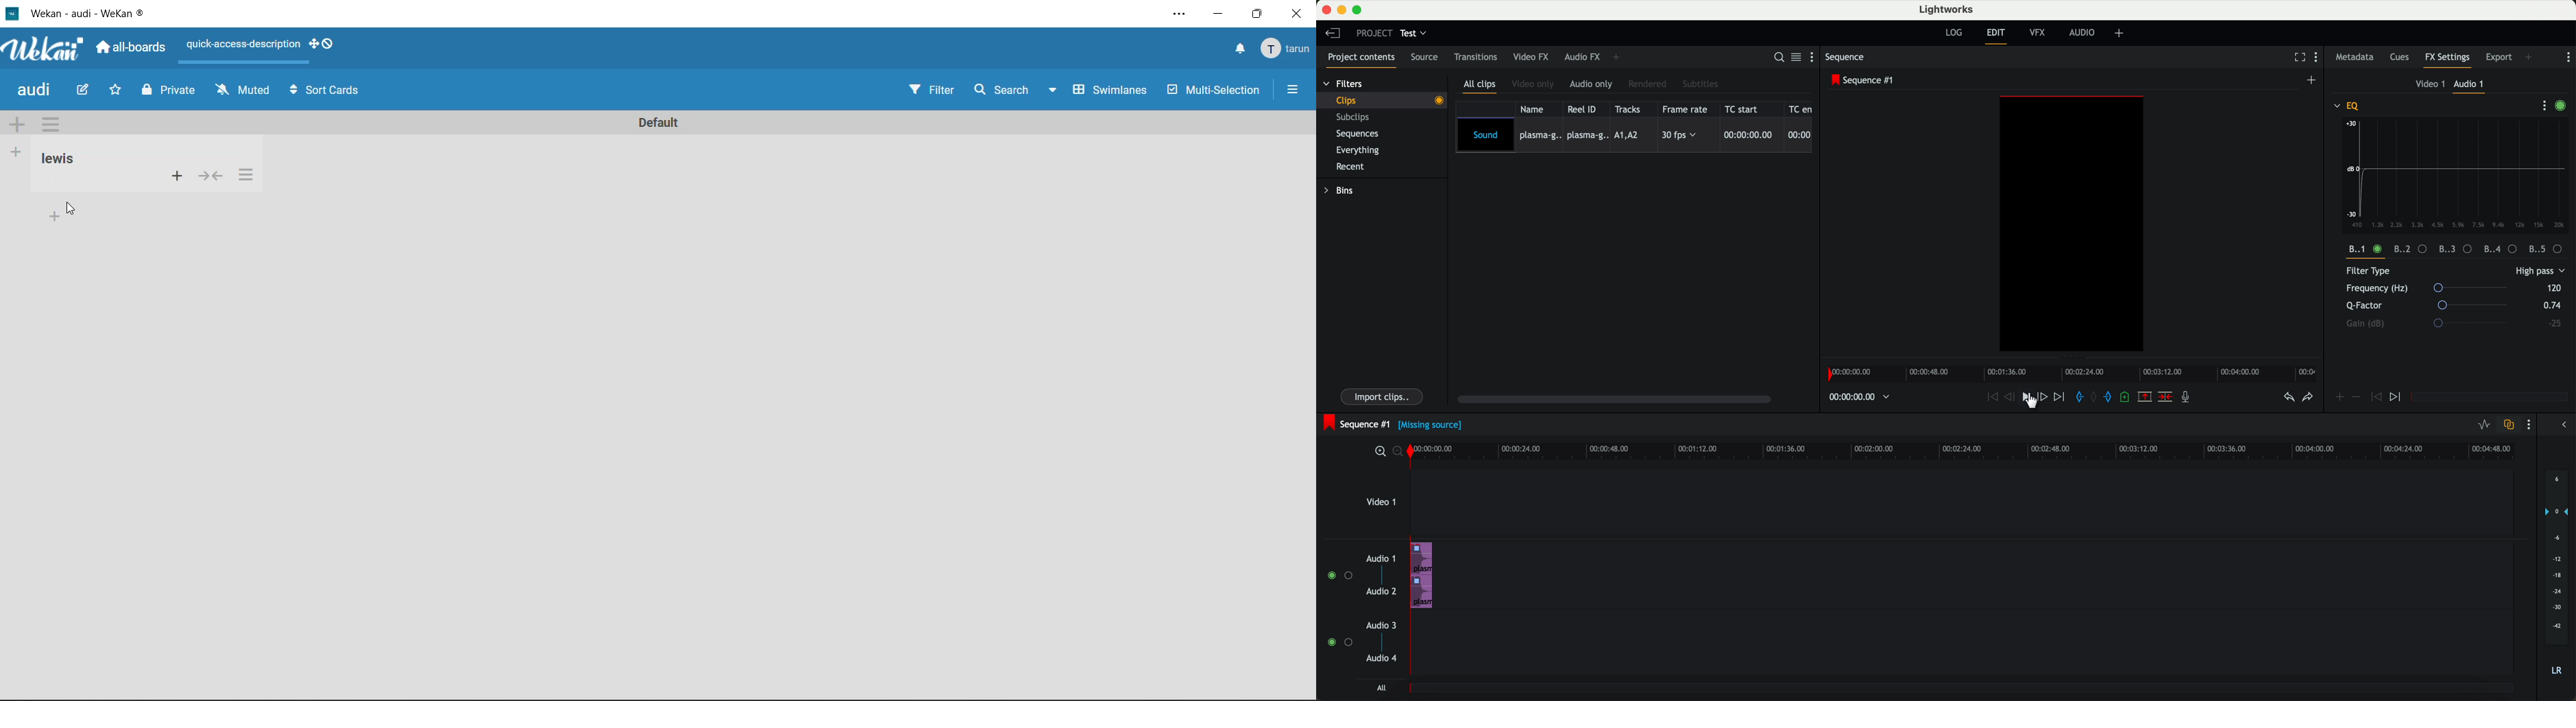  What do you see at coordinates (658, 119) in the screenshot?
I see `Default` at bounding box center [658, 119].